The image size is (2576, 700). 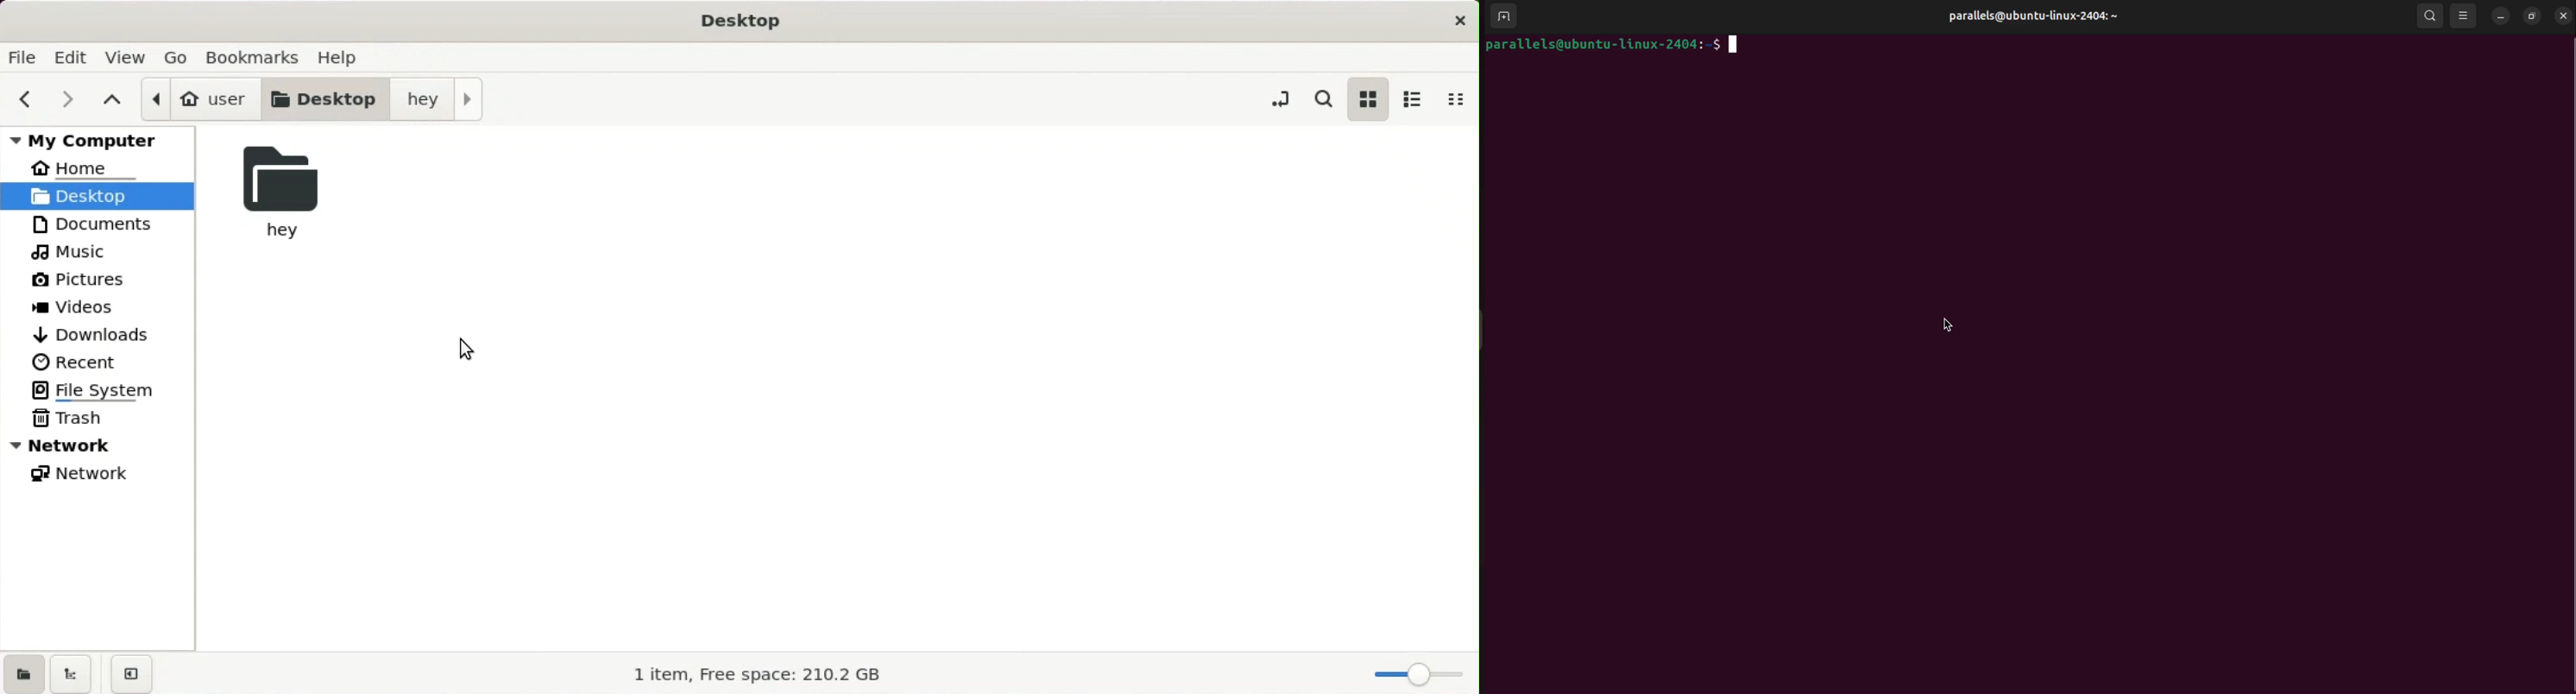 I want to click on parallels@ubuntu, so click(x=2027, y=18).